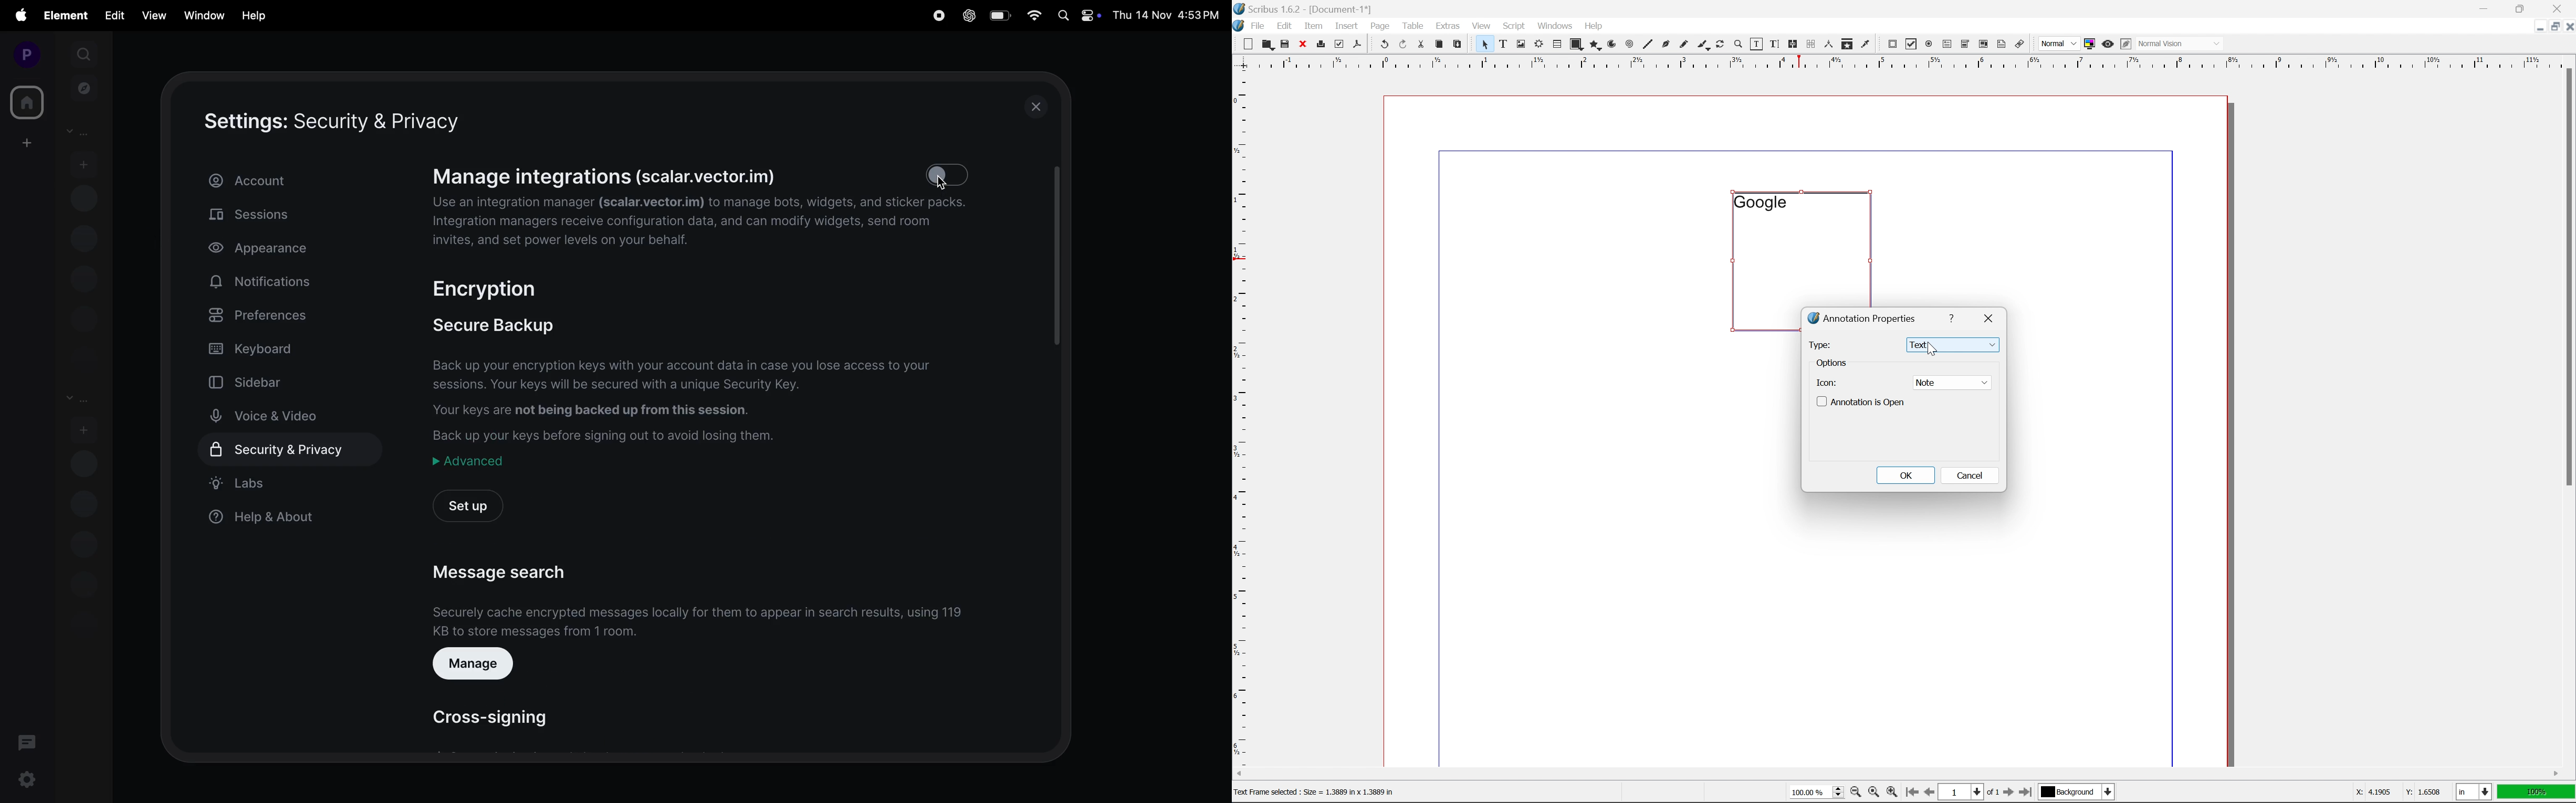 This screenshot has height=812, width=2576. What do you see at coordinates (1666, 44) in the screenshot?
I see `bezier curve` at bounding box center [1666, 44].